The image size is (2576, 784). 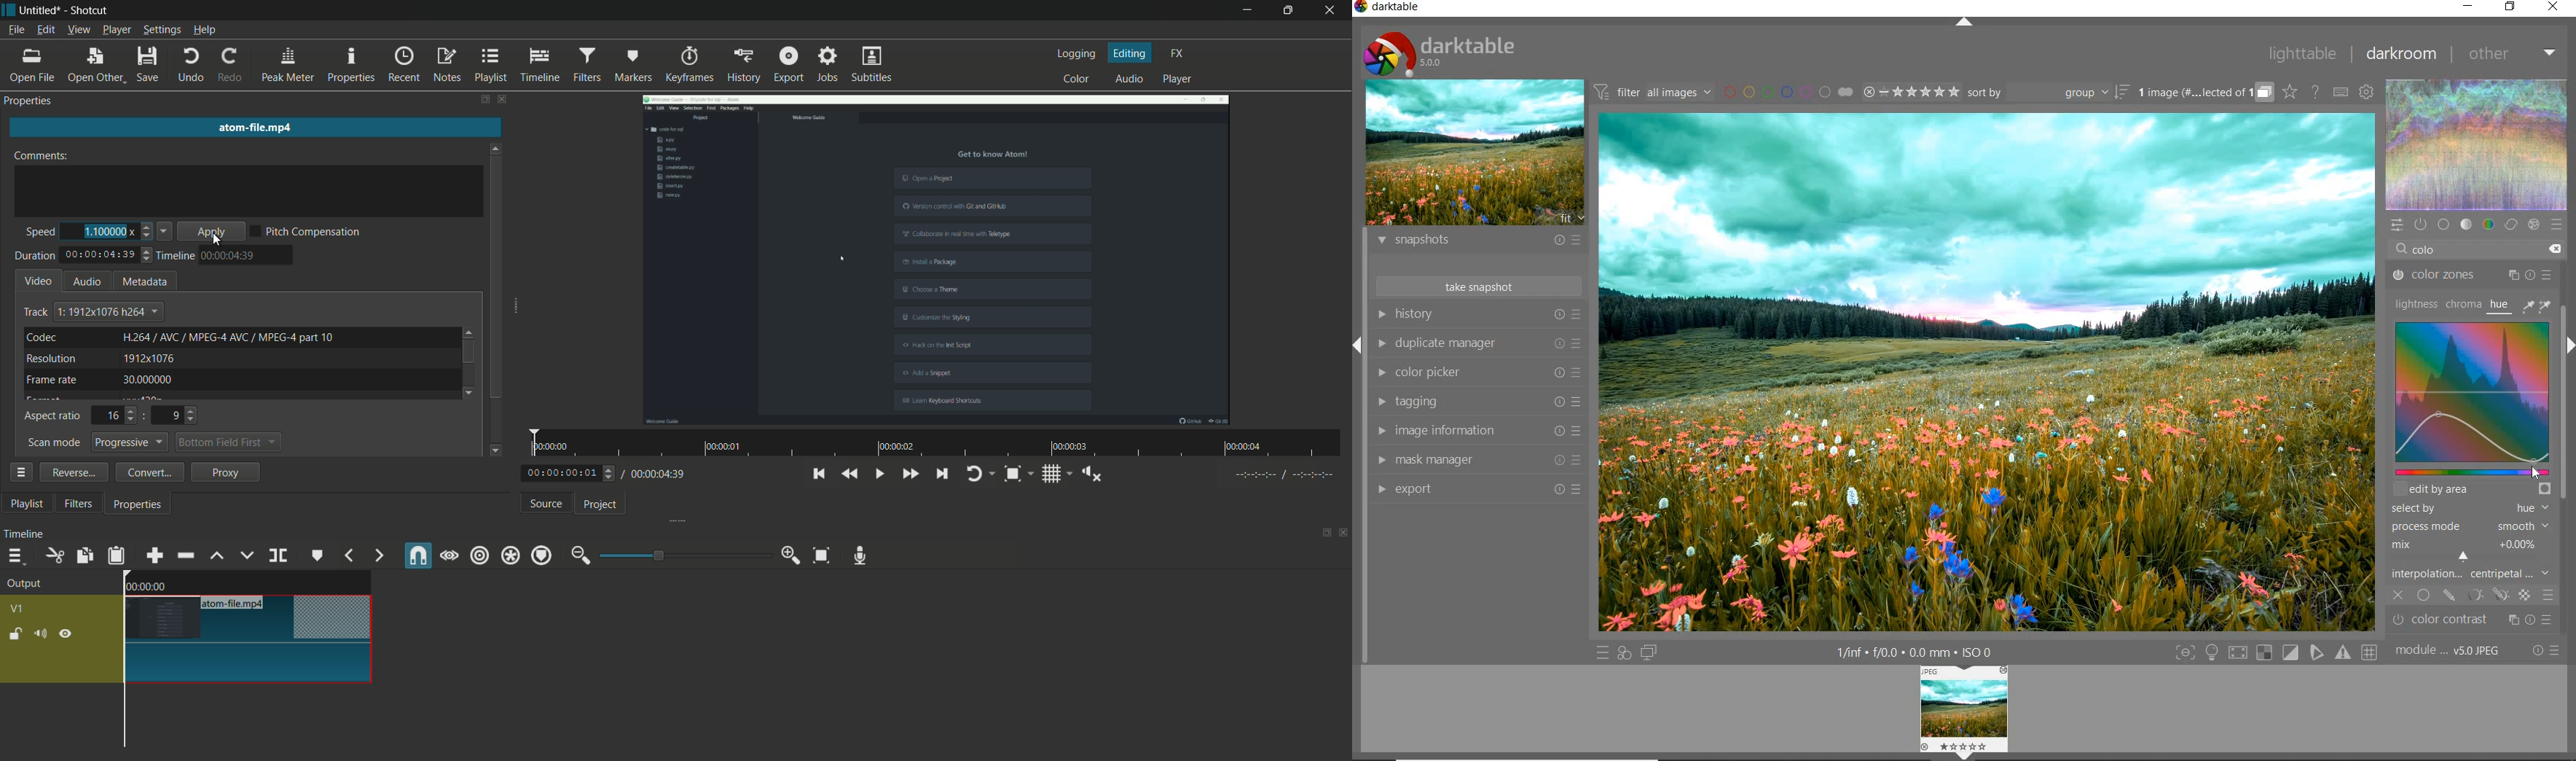 What do you see at coordinates (404, 65) in the screenshot?
I see `recent` at bounding box center [404, 65].